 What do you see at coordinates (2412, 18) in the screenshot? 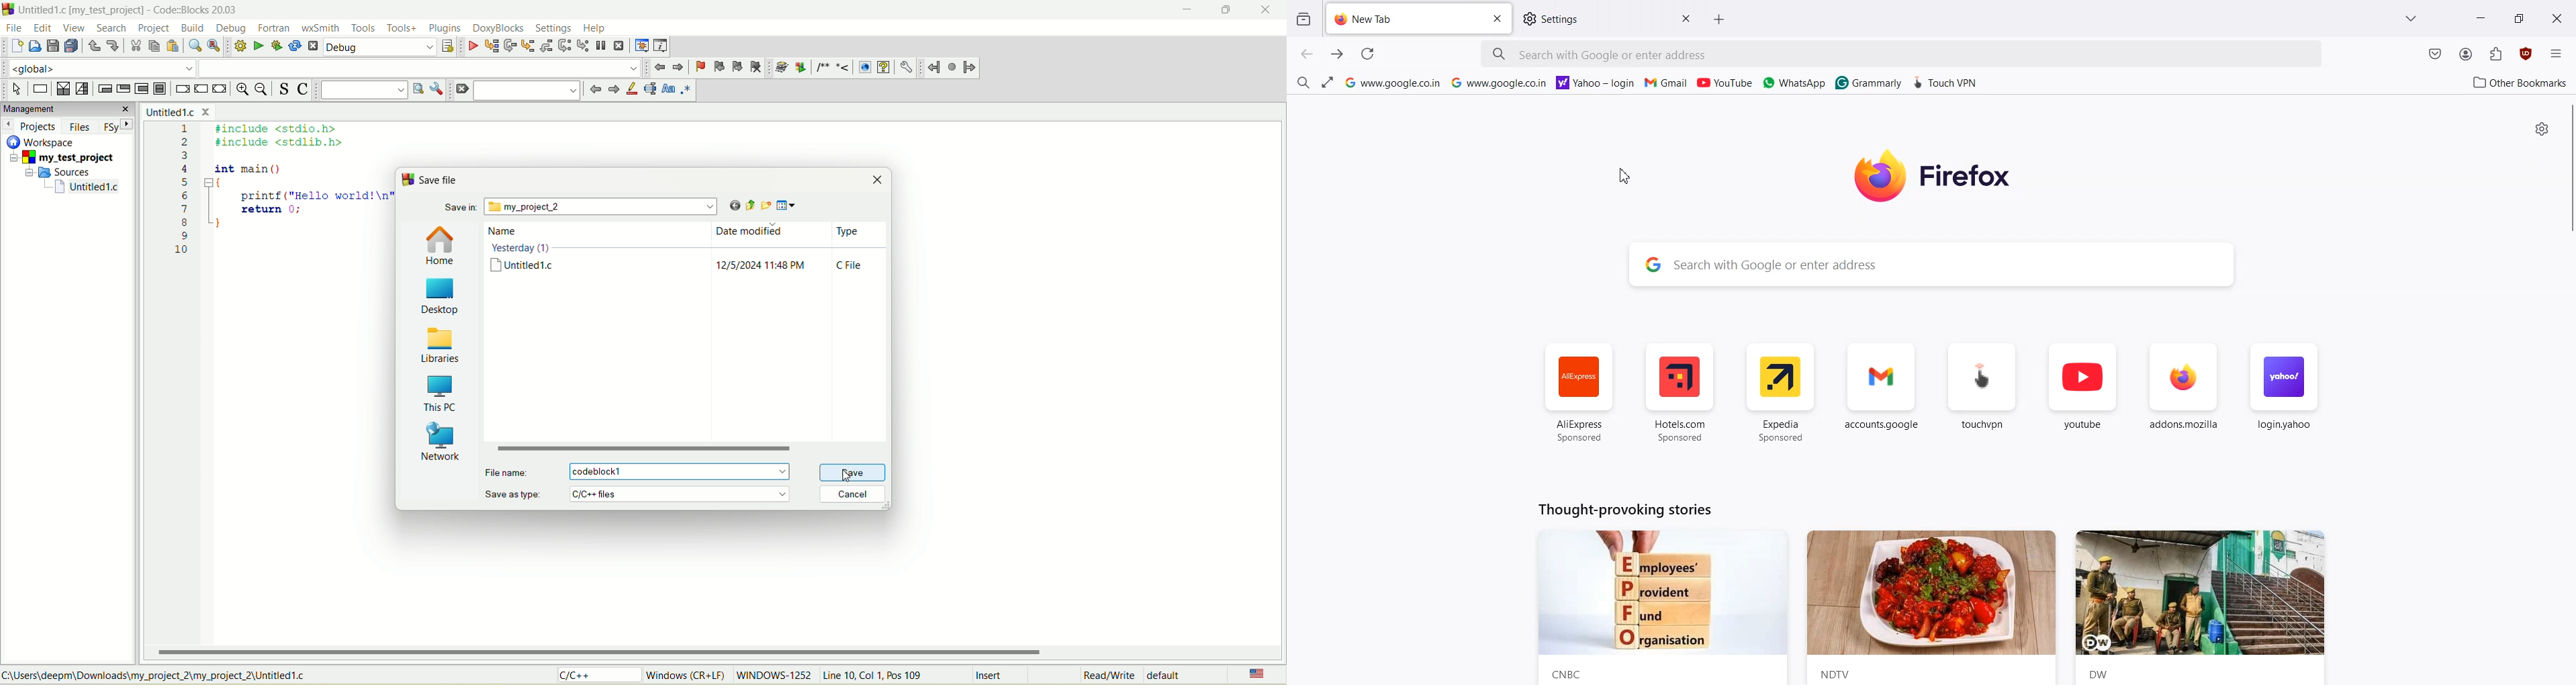
I see `List all tab` at bounding box center [2412, 18].